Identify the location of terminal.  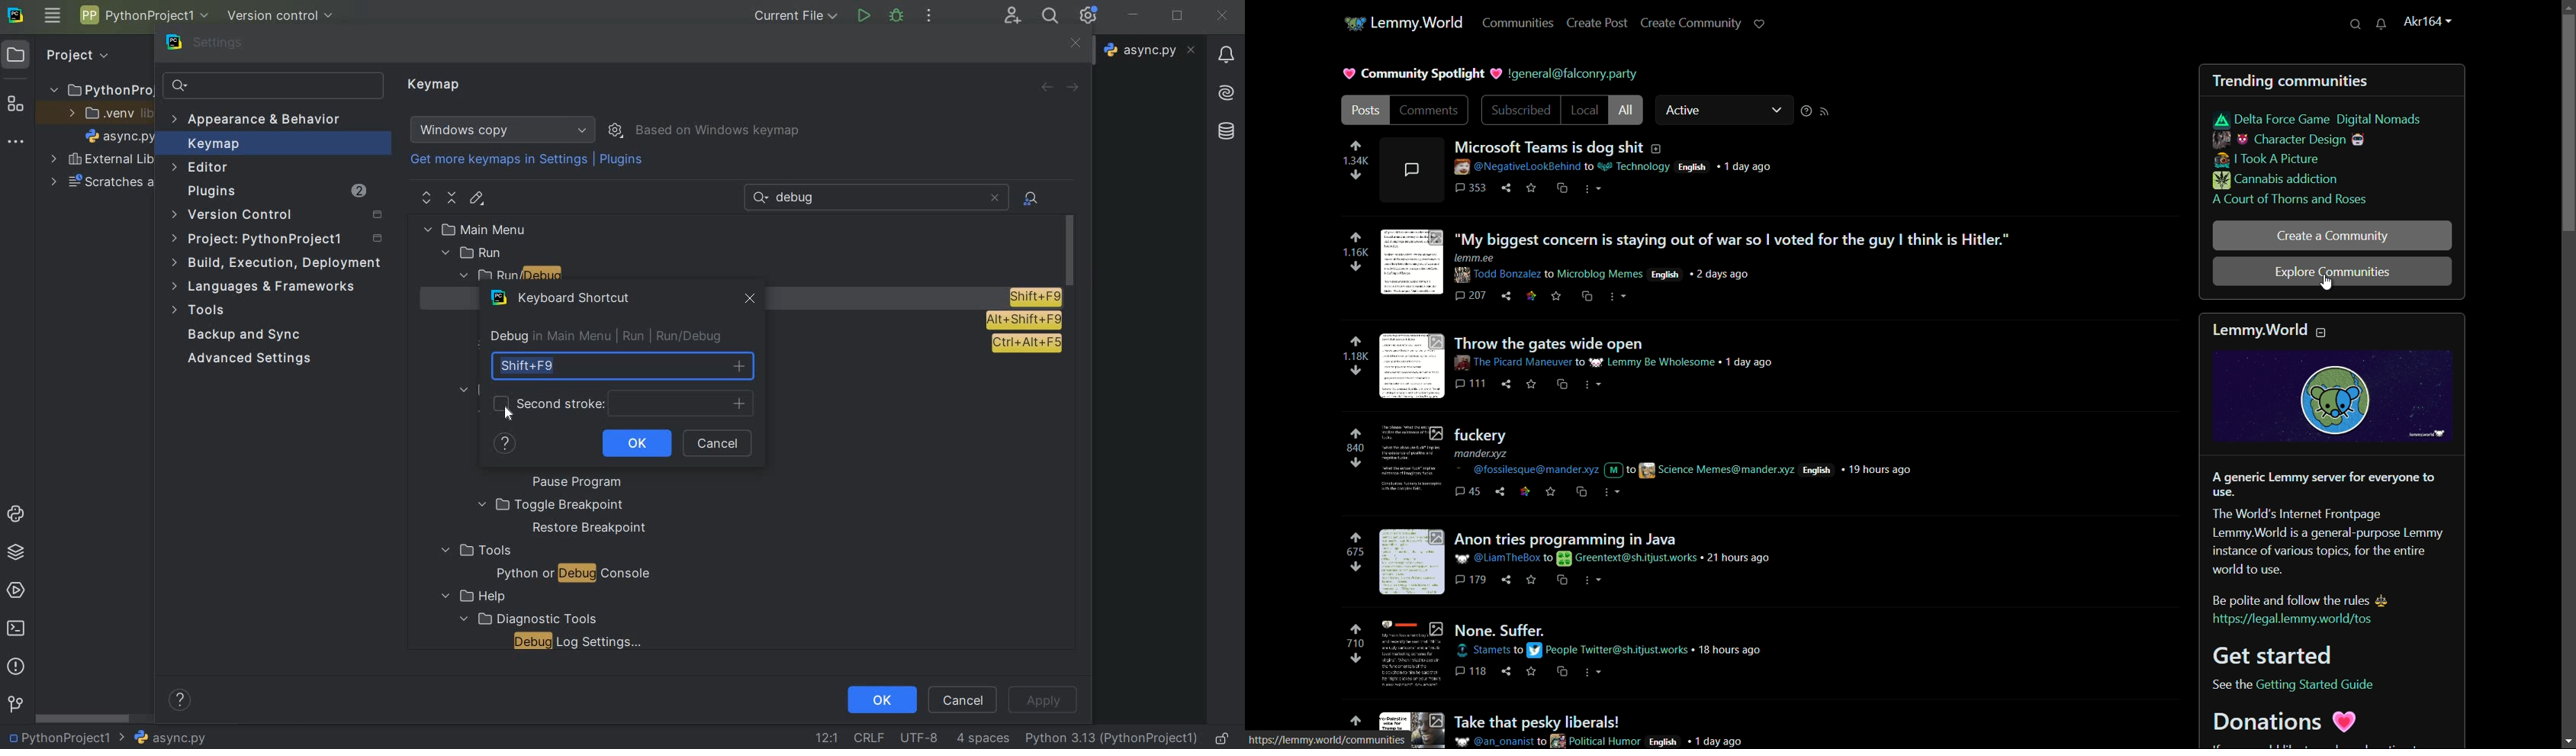
(18, 628).